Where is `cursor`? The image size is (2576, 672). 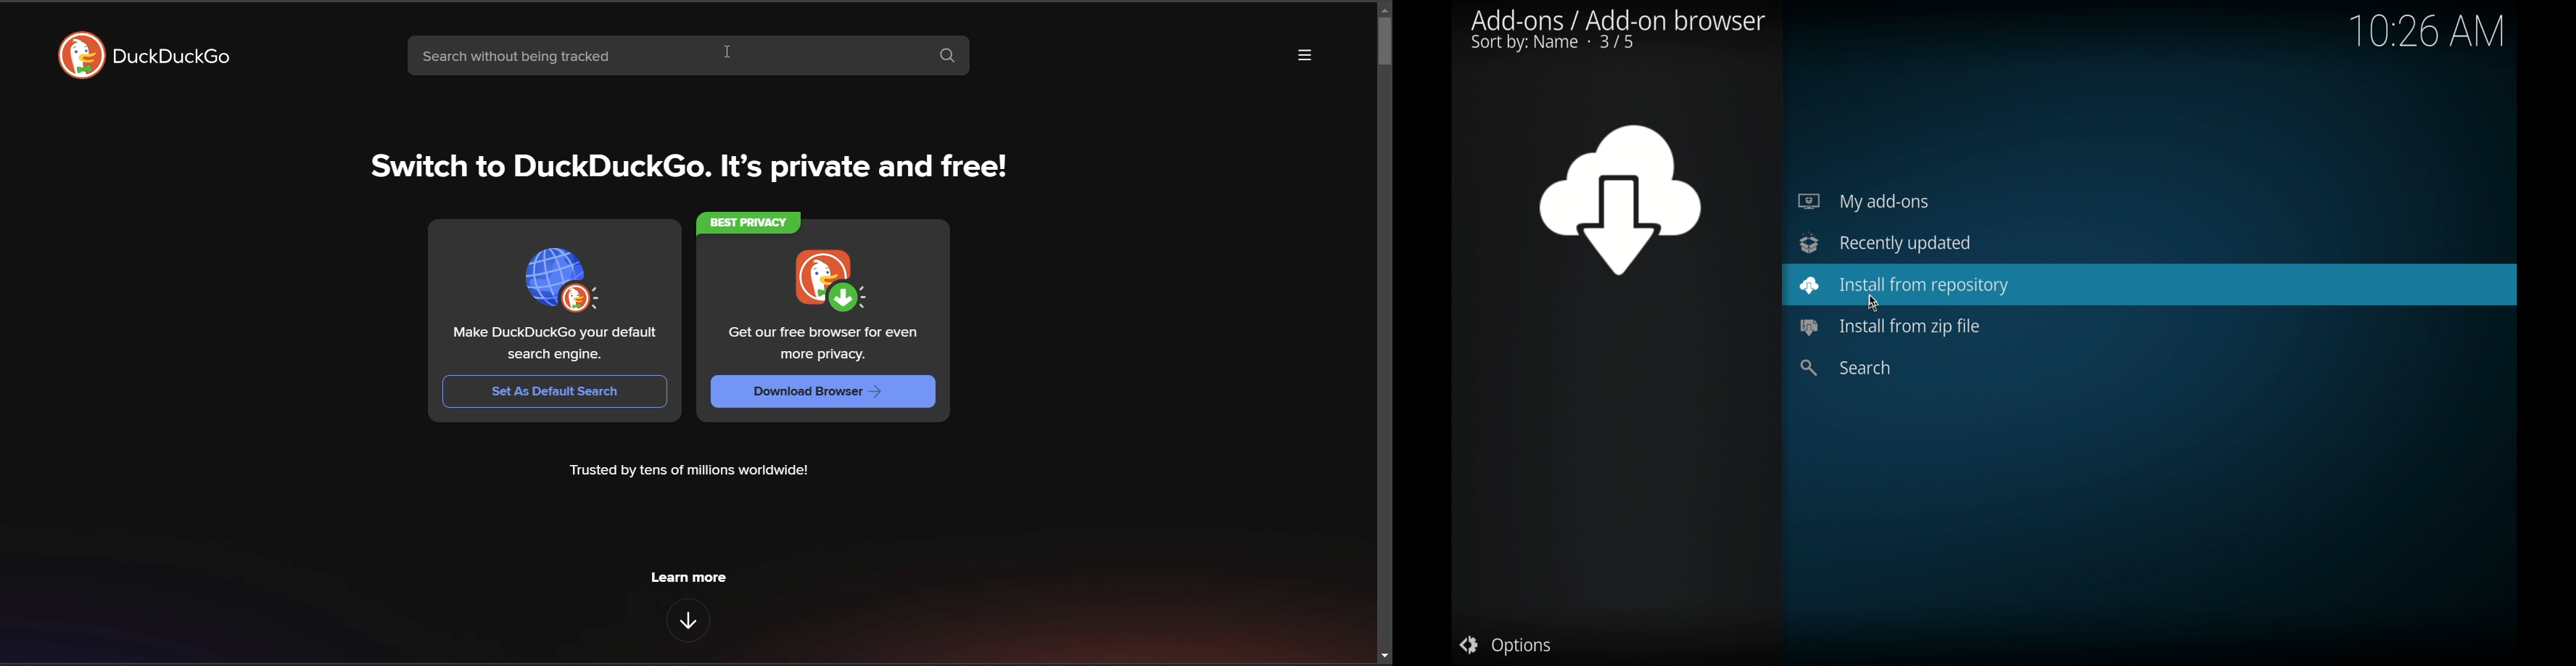 cursor is located at coordinates (1874, 303).